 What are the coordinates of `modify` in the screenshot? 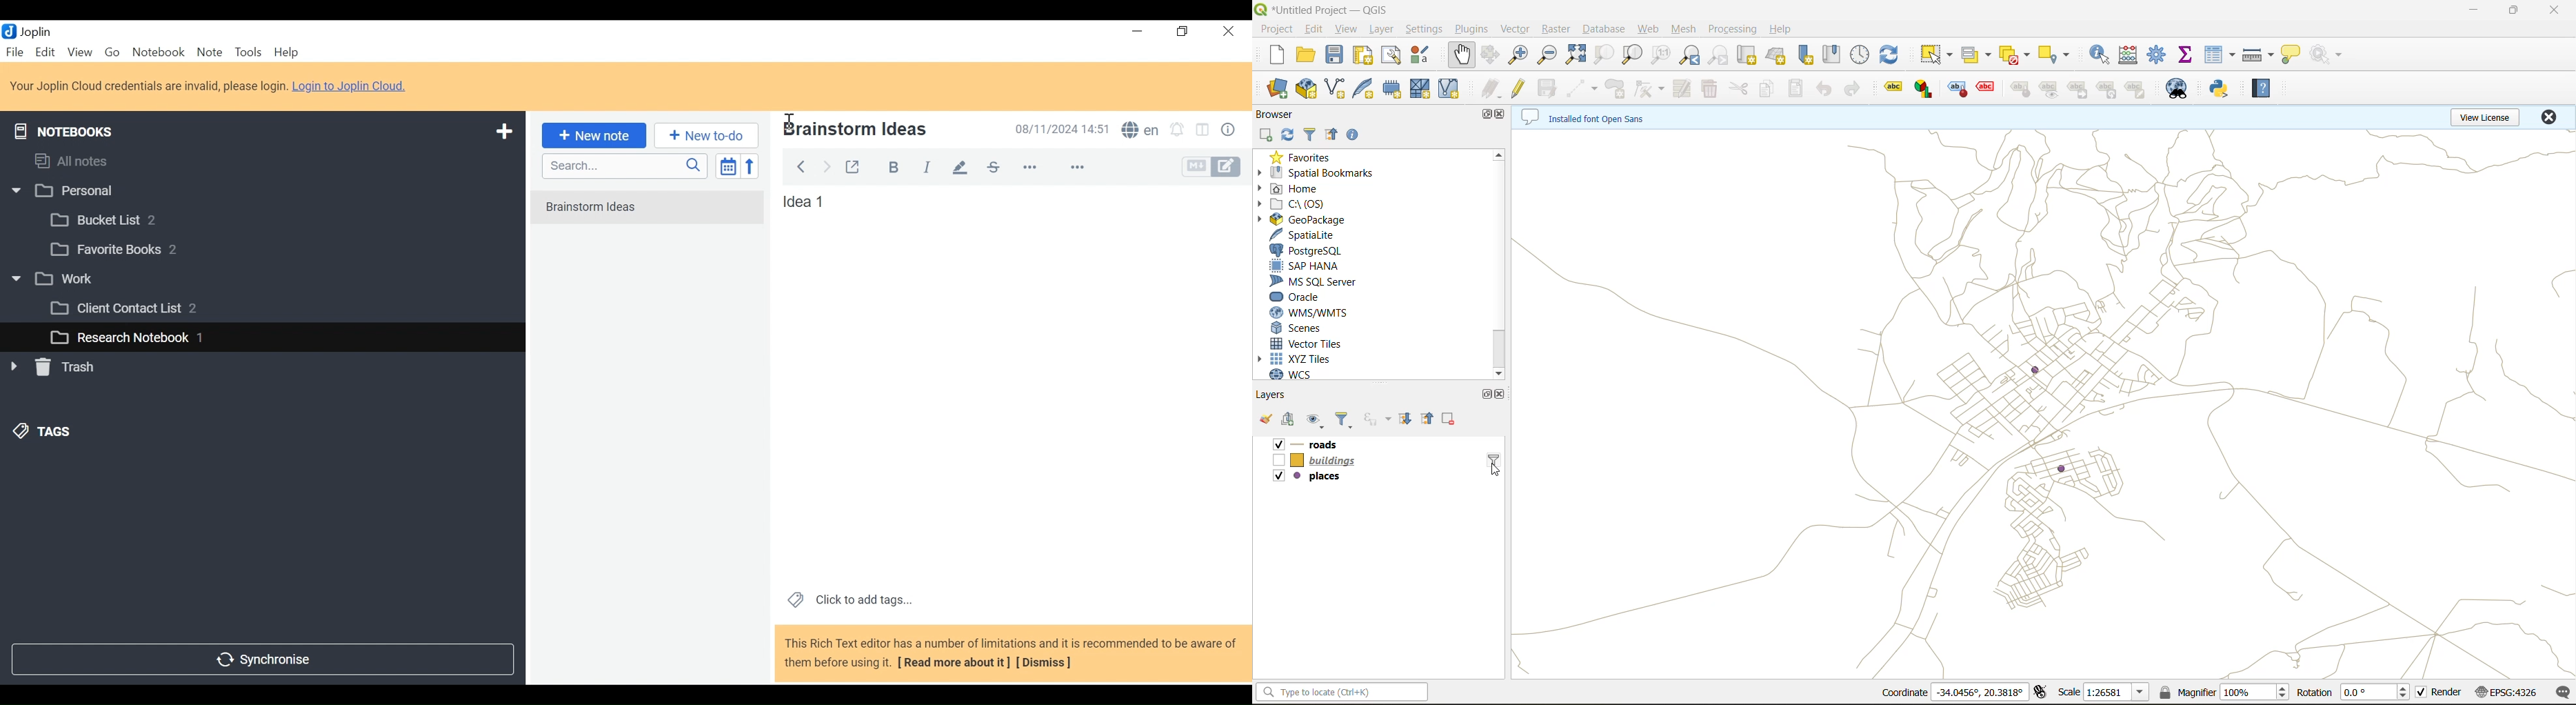 It's located at (1681, 89).